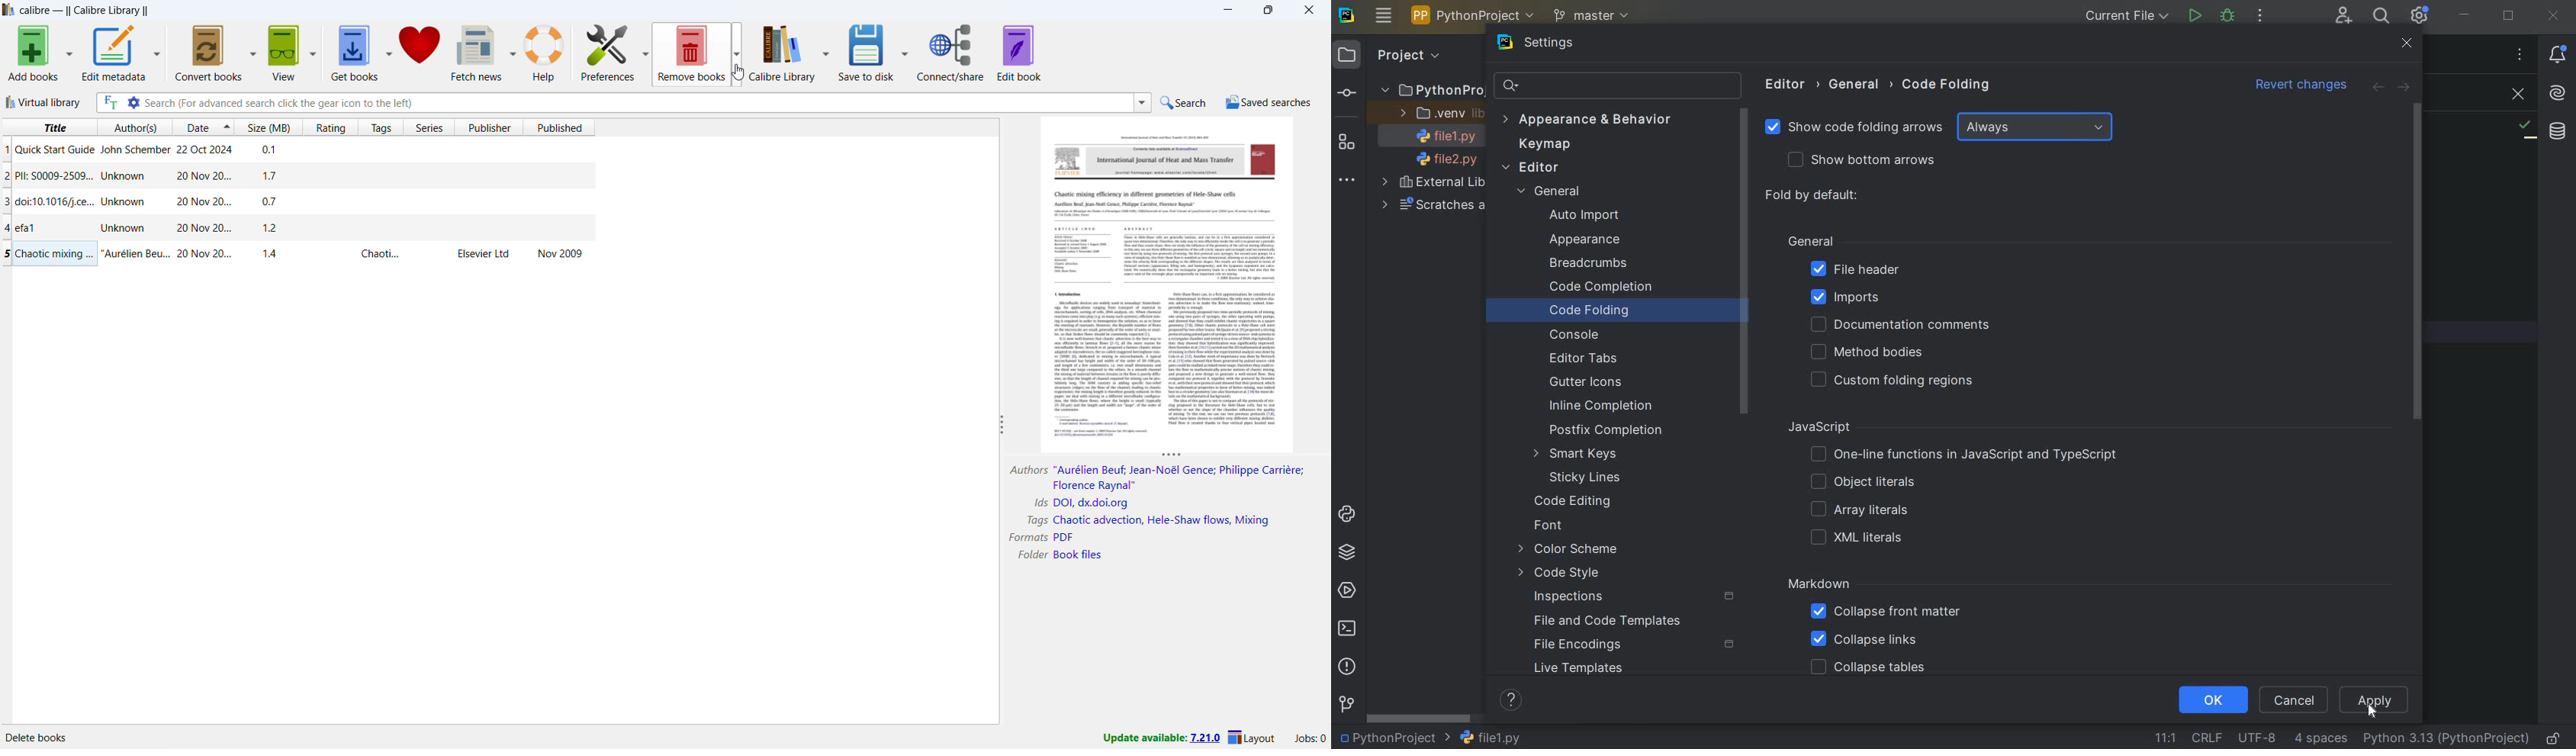 The width and height of the screenshot is (2576, 756). Describe the element at coordinates (268, 126) in the screenshot. I see `sort by size` at that location.